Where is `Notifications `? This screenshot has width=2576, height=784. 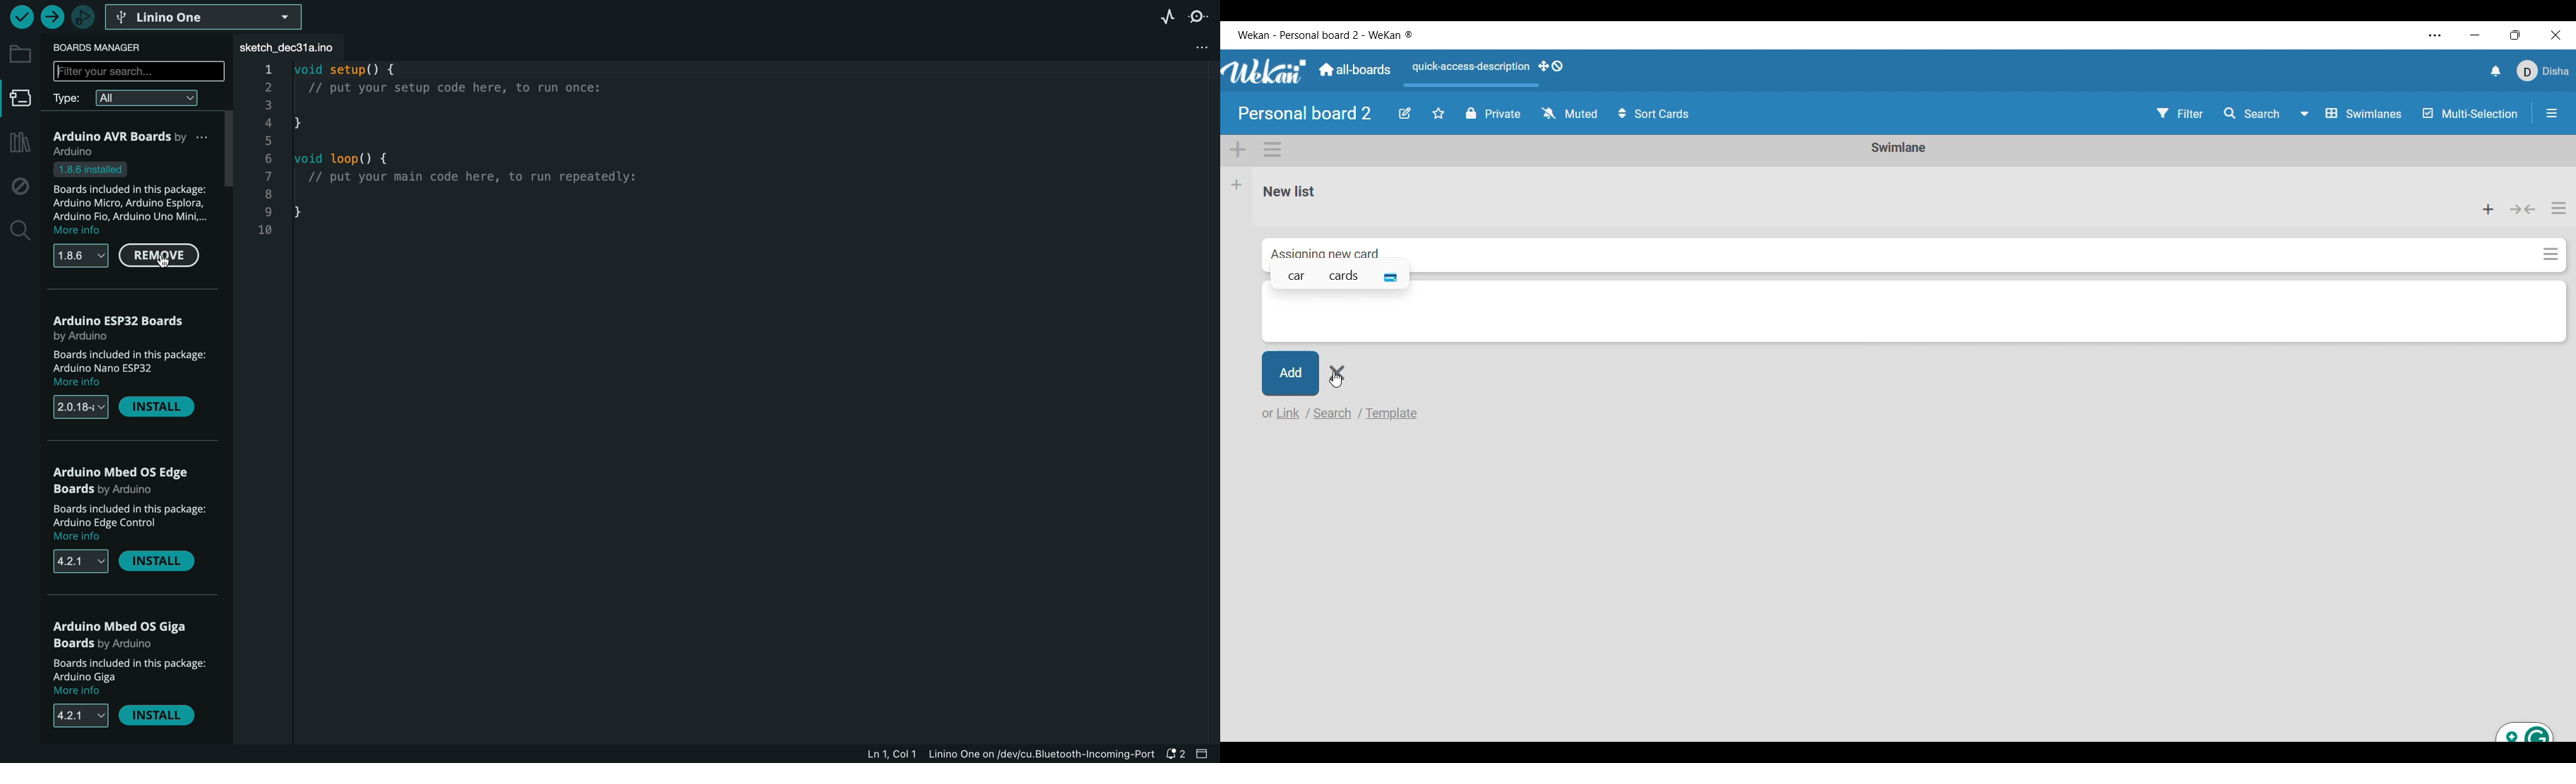 Notifications  is located at coordinates (2496, 71).